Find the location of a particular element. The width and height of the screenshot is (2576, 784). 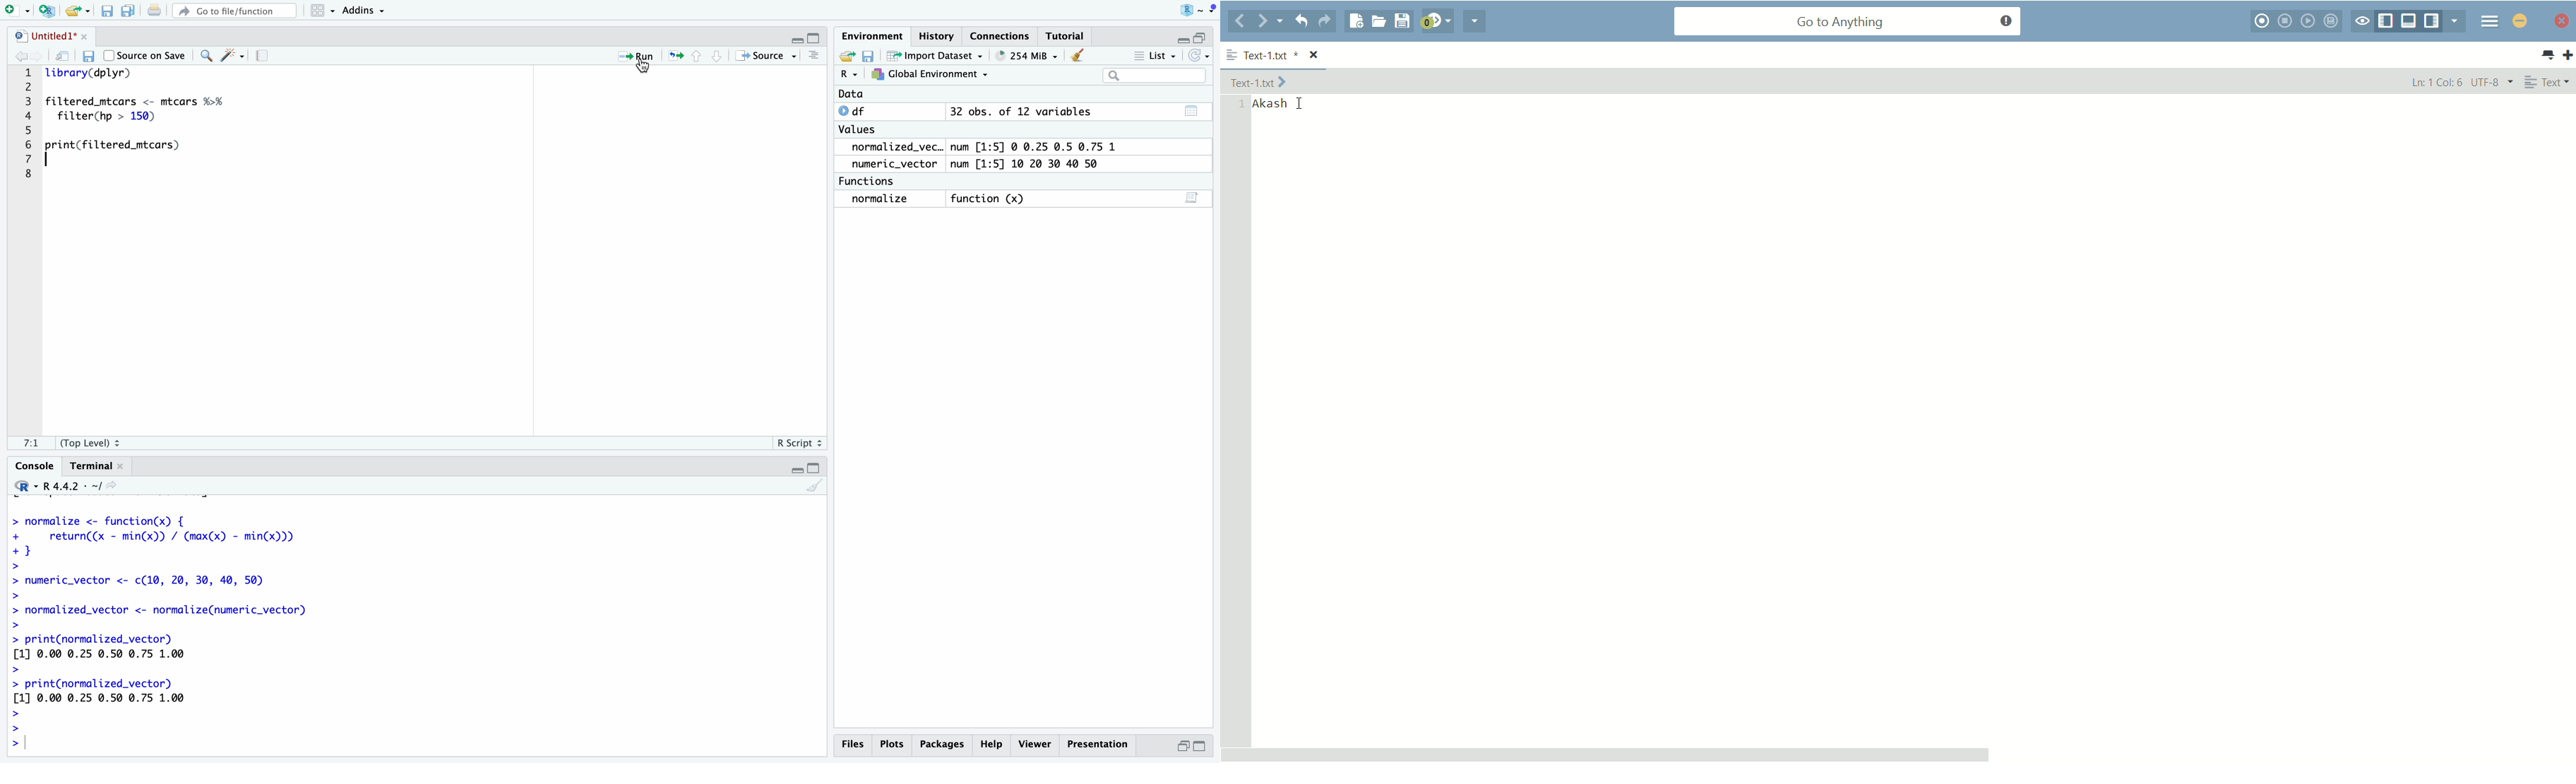

clear data is located at coordinates (1080, 55).